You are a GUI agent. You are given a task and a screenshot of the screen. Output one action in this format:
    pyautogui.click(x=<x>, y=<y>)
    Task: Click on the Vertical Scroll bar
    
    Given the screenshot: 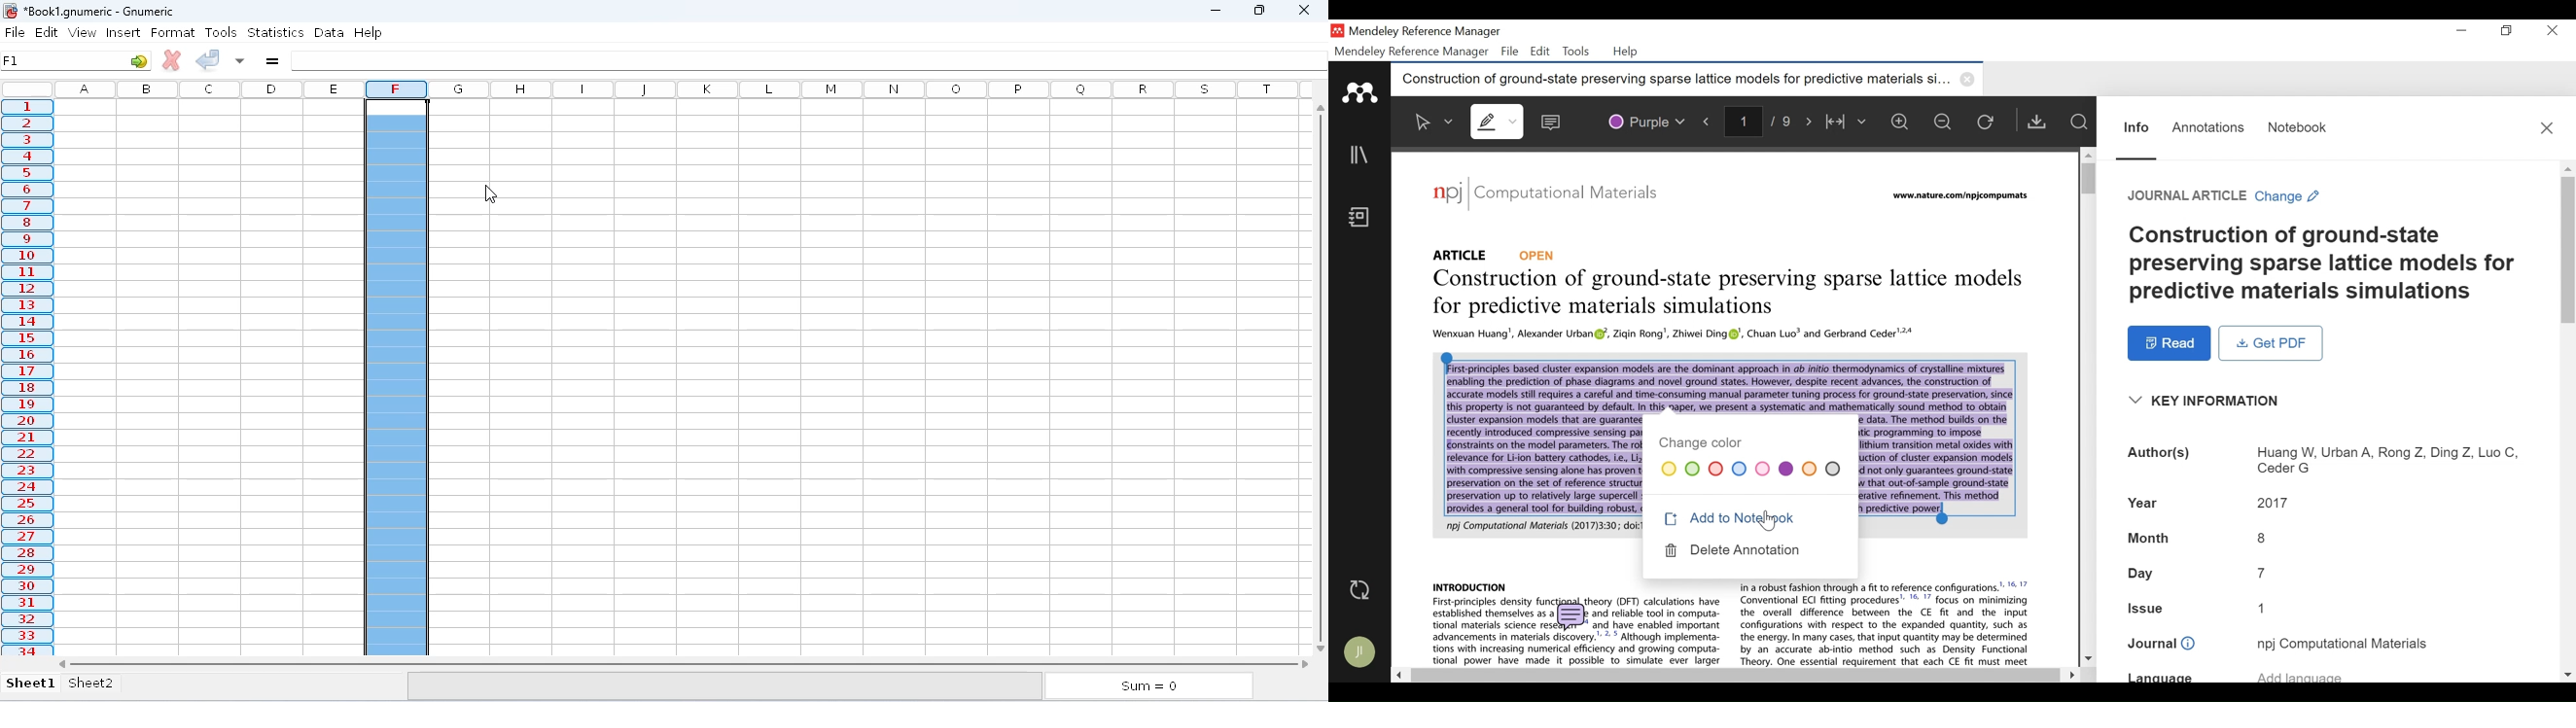 What is the action you would take?
    pyautogui.click(x=2084, y=177)
    